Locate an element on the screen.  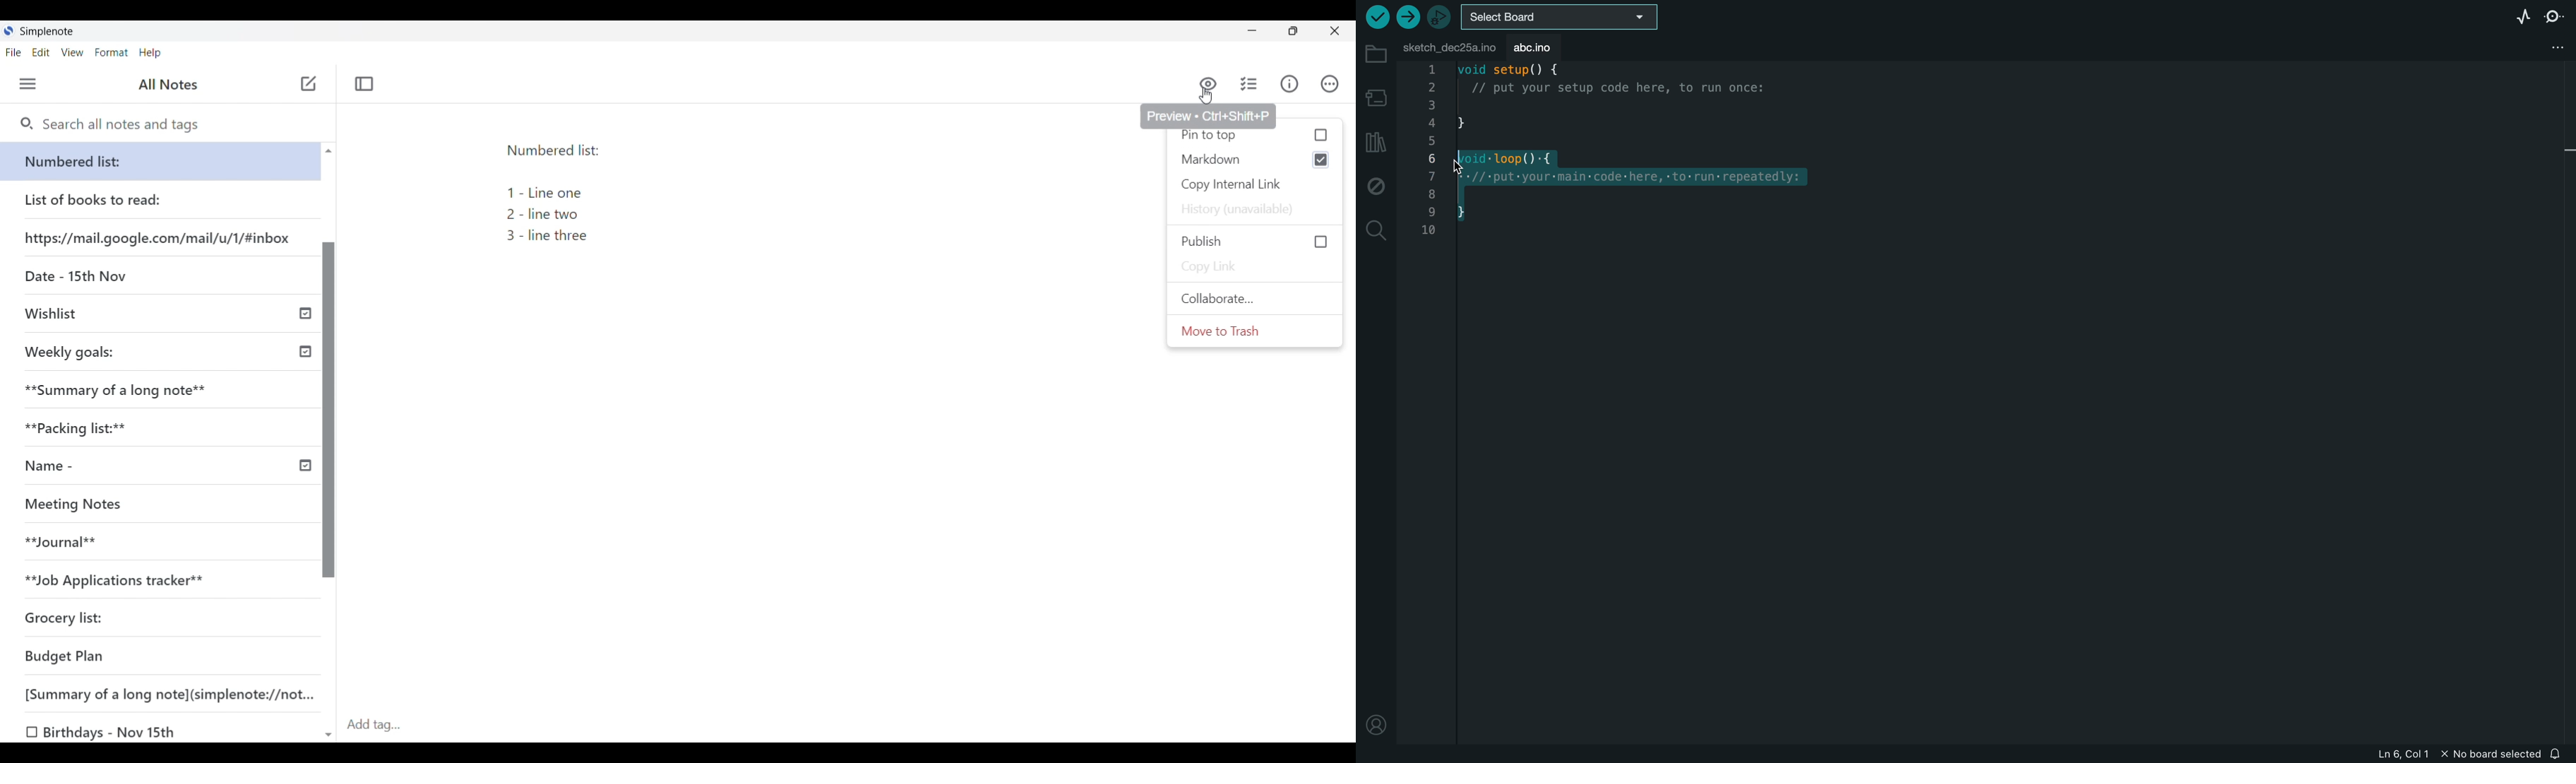
Budget Plan is located at coordinates (71, 656).